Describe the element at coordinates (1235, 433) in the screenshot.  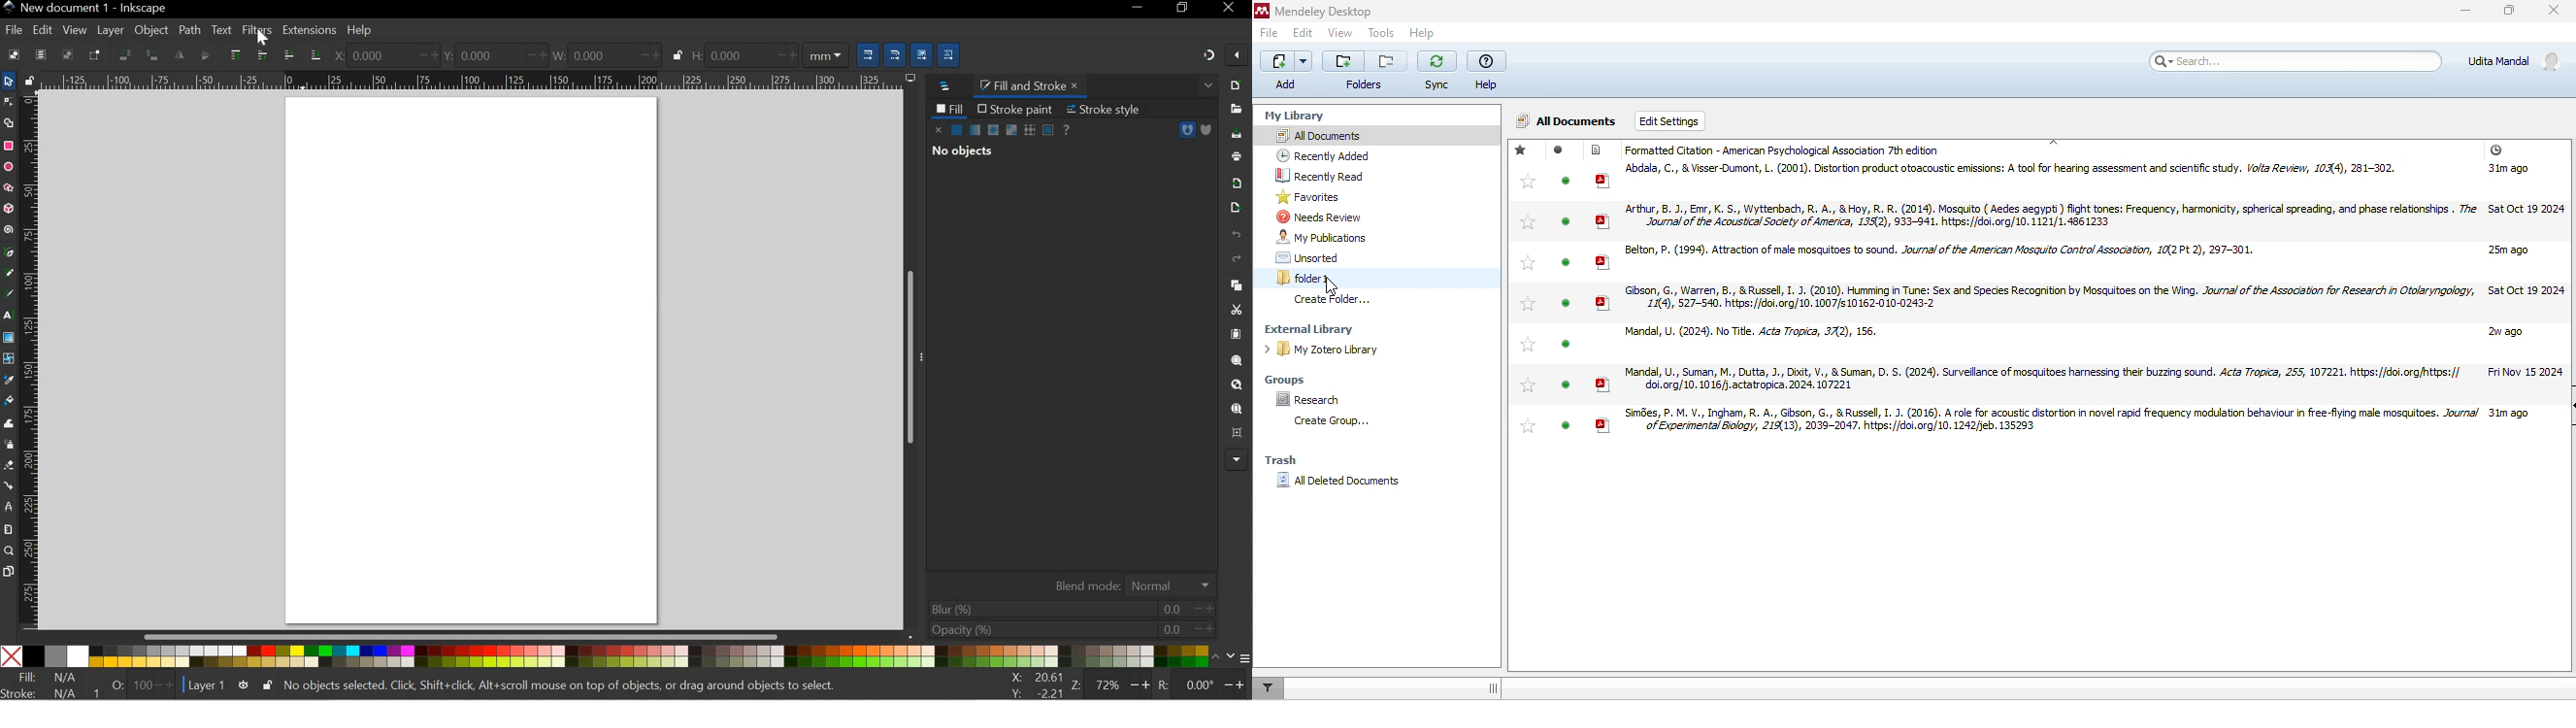
I see `ZOOM CENTER PAGE` at that location.